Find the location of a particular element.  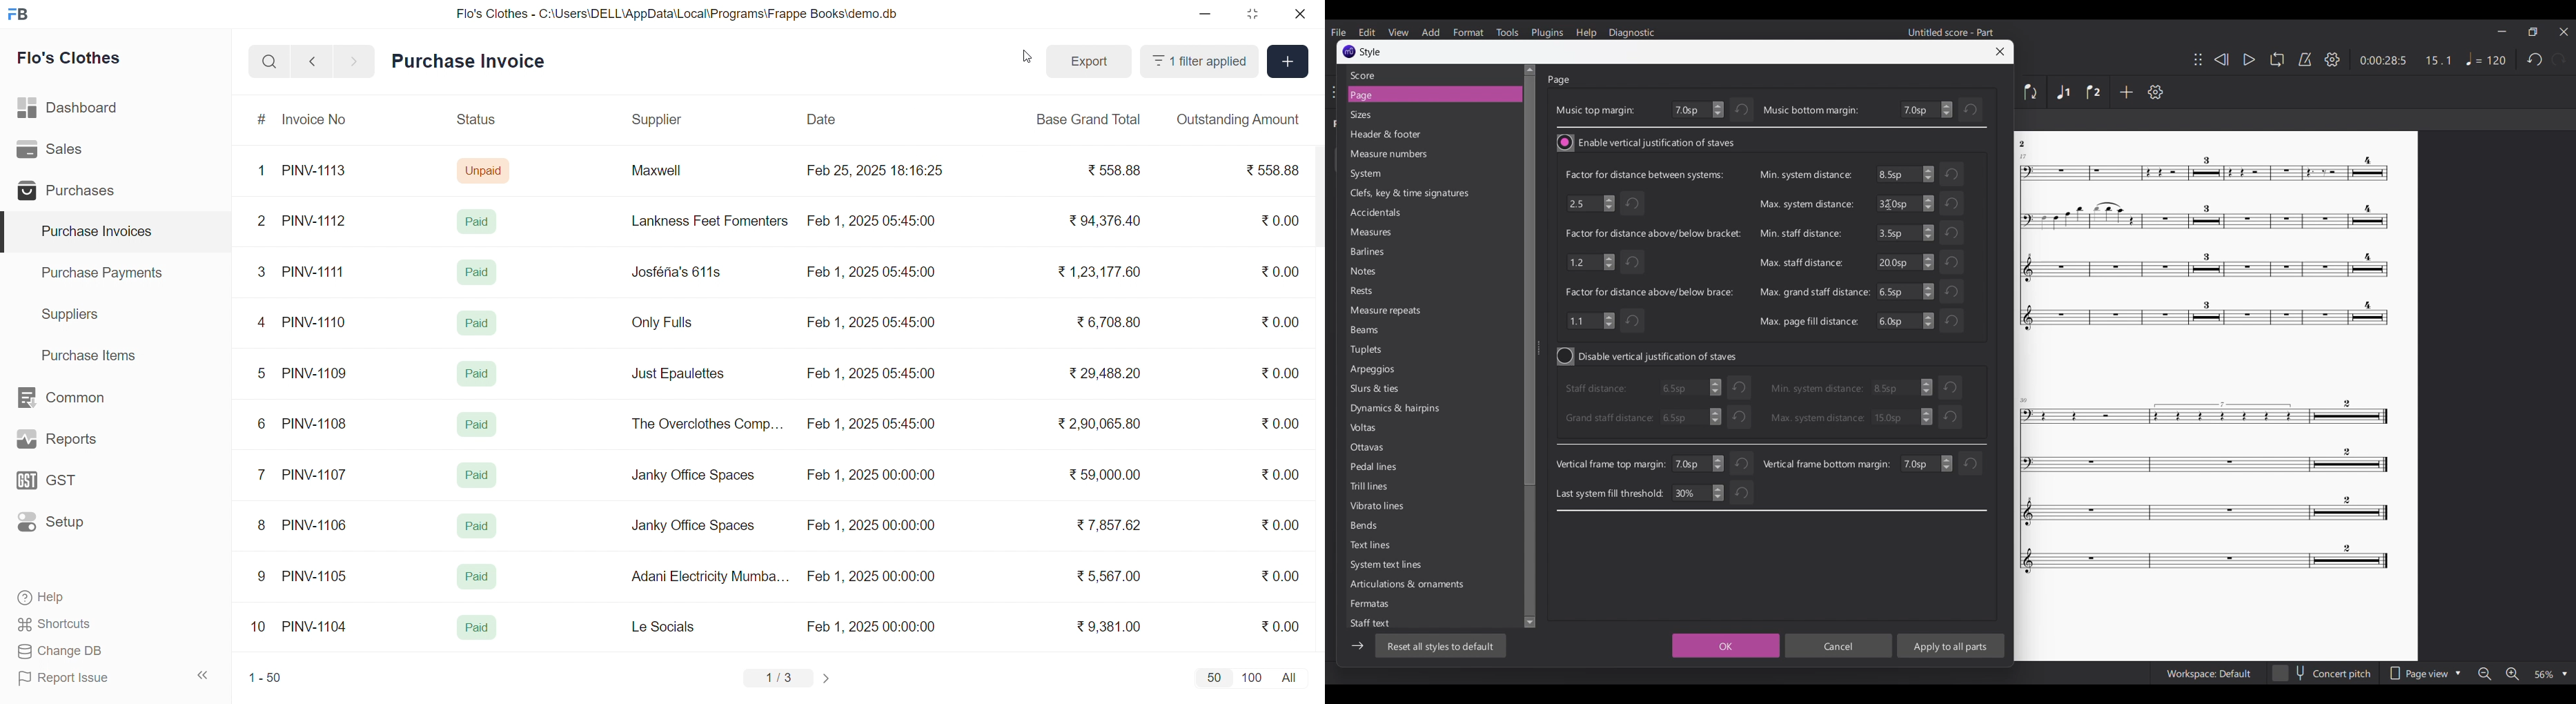

navigate forward is located at coordinates (355, 60).